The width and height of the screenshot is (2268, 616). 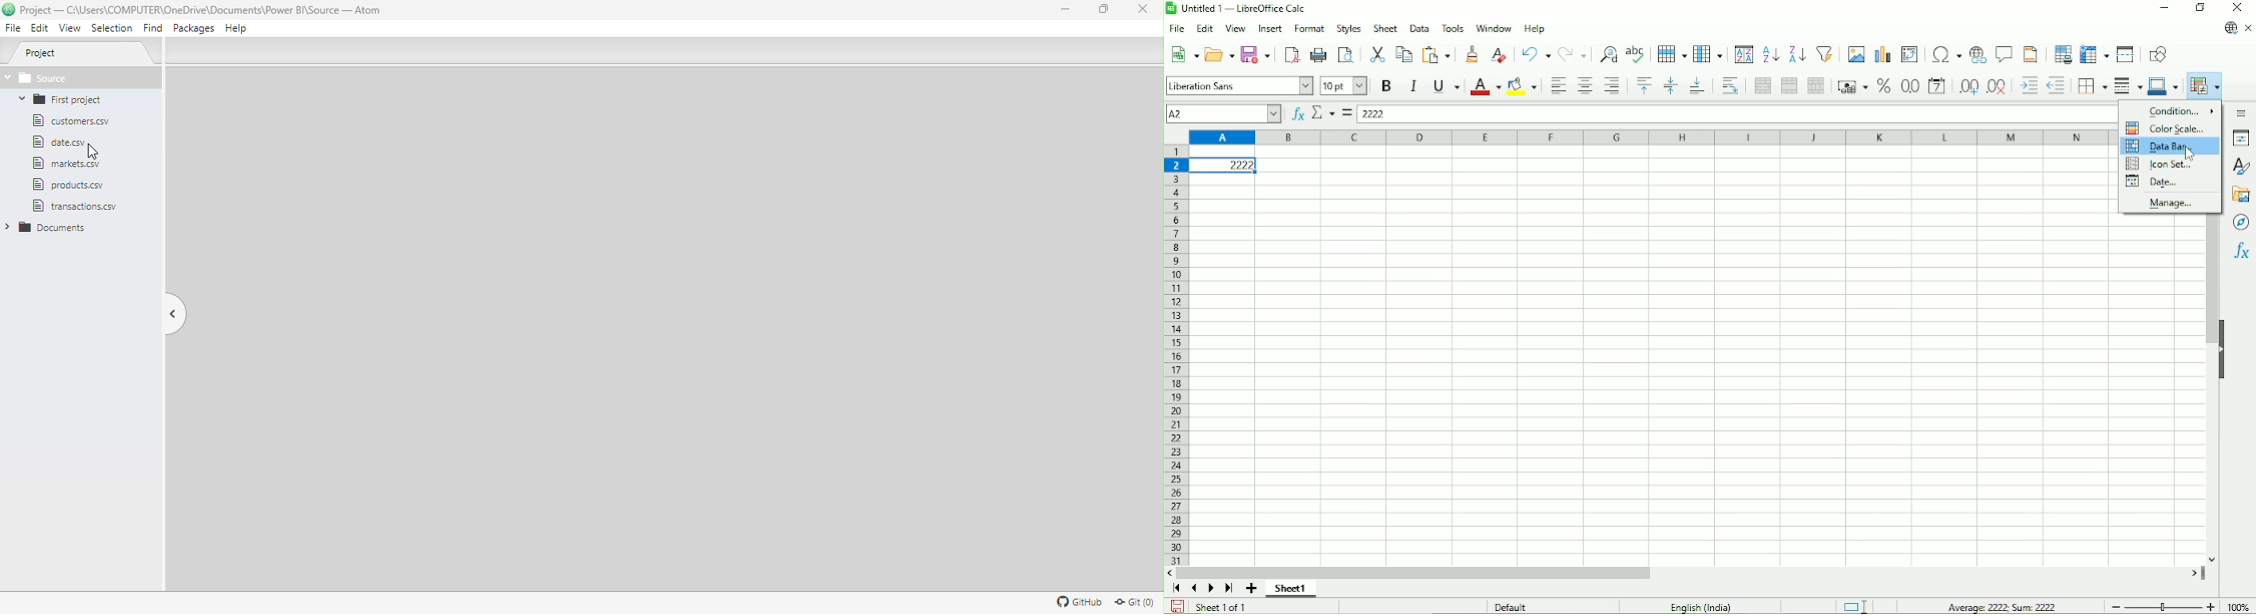 What do you see at coordinates (1485, 87) in the screenshot?
I see `Text color` at bounding box center [1485, 87].